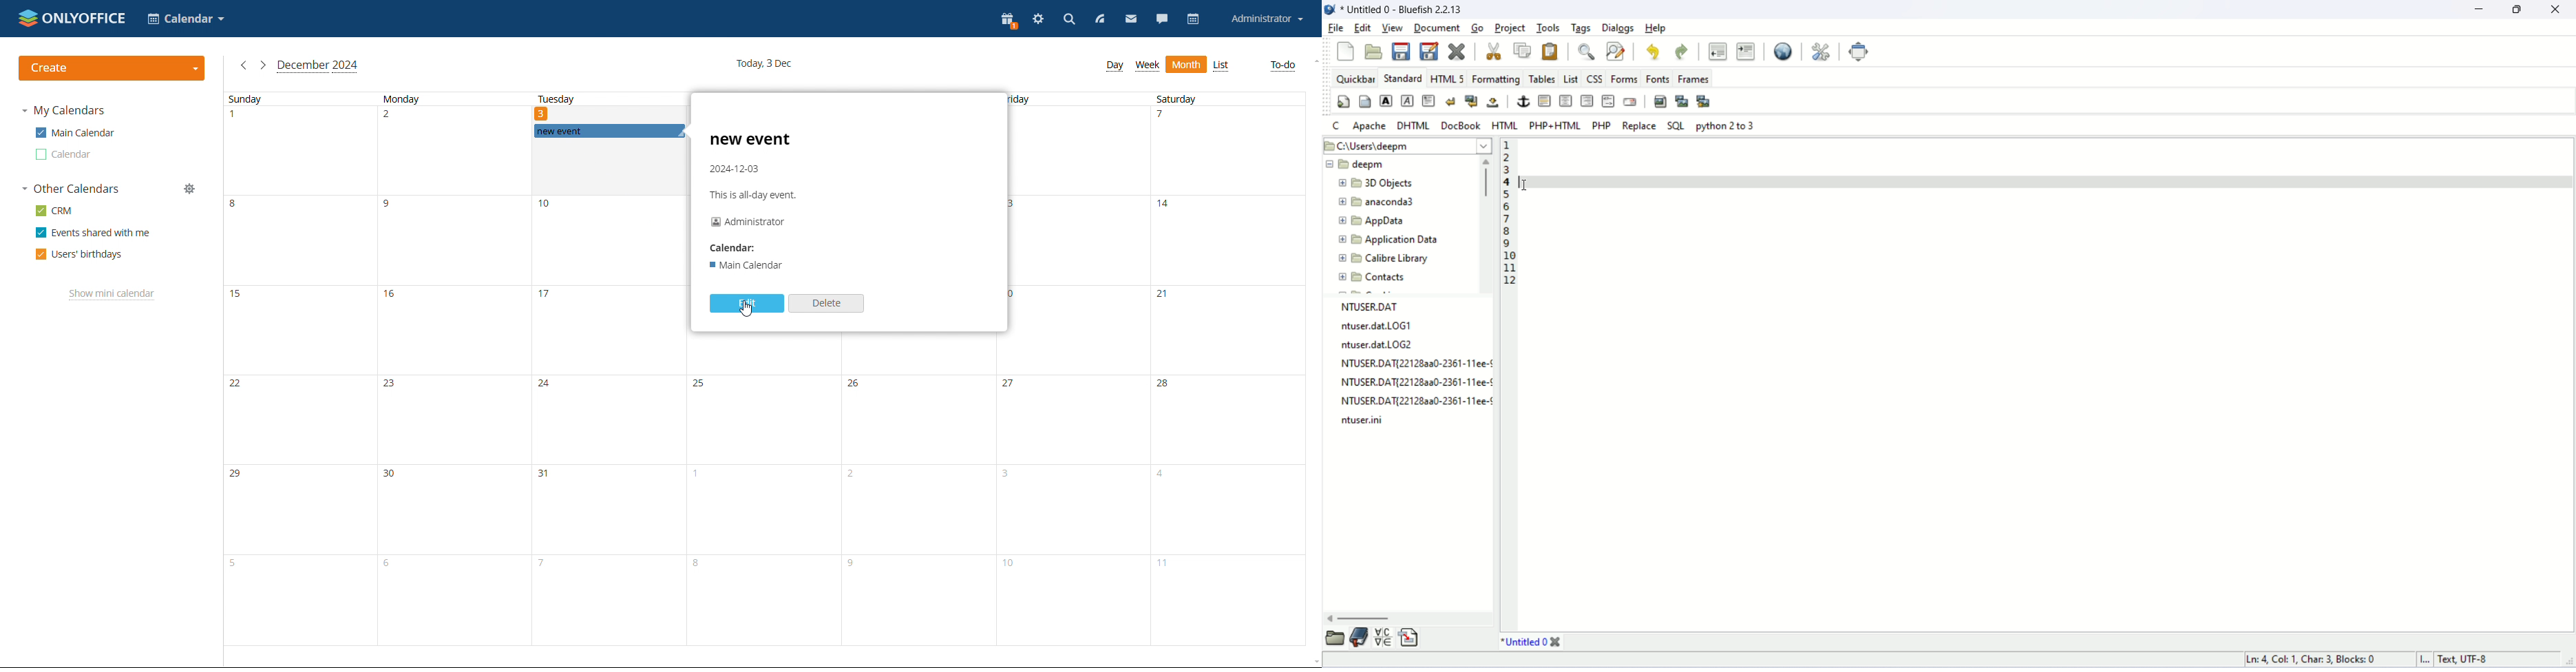  I want to click on view, so click(1390, 27).